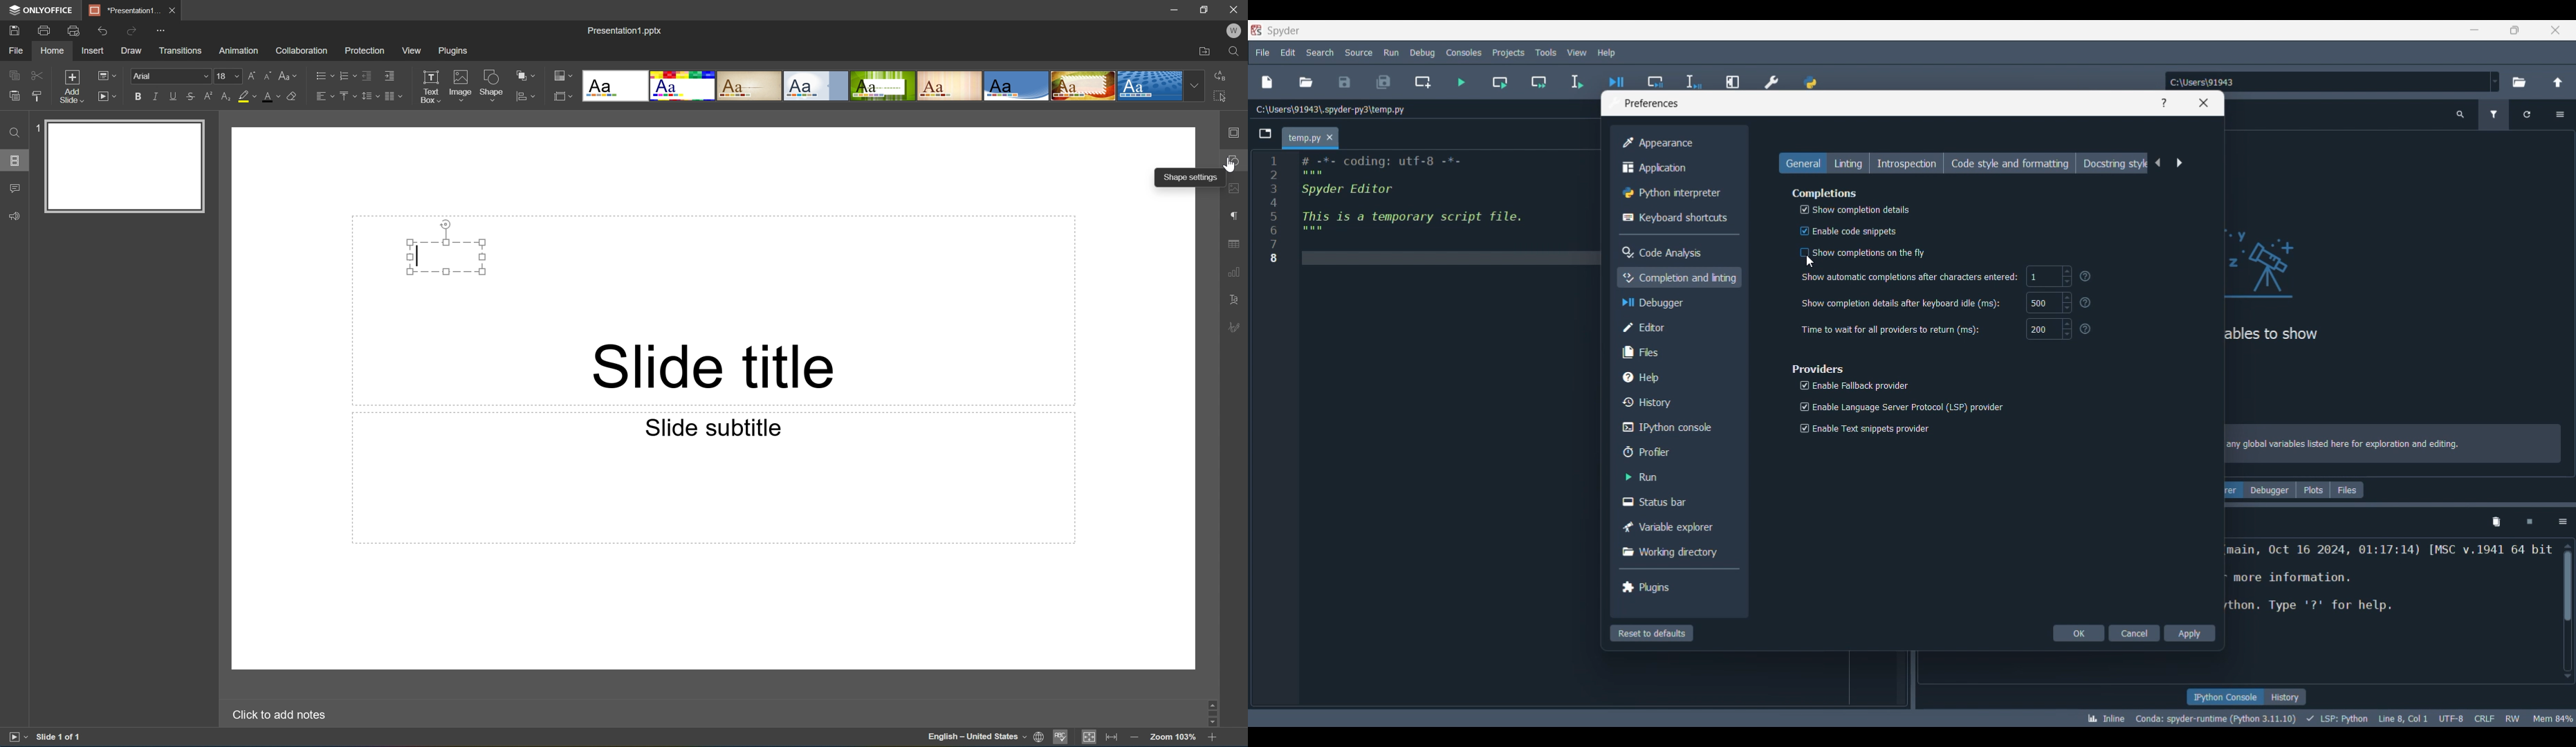  What do you see at coordinates (2225, 697) in the screenshot?
I see `IPython console` at bounding box center [2225, 697].